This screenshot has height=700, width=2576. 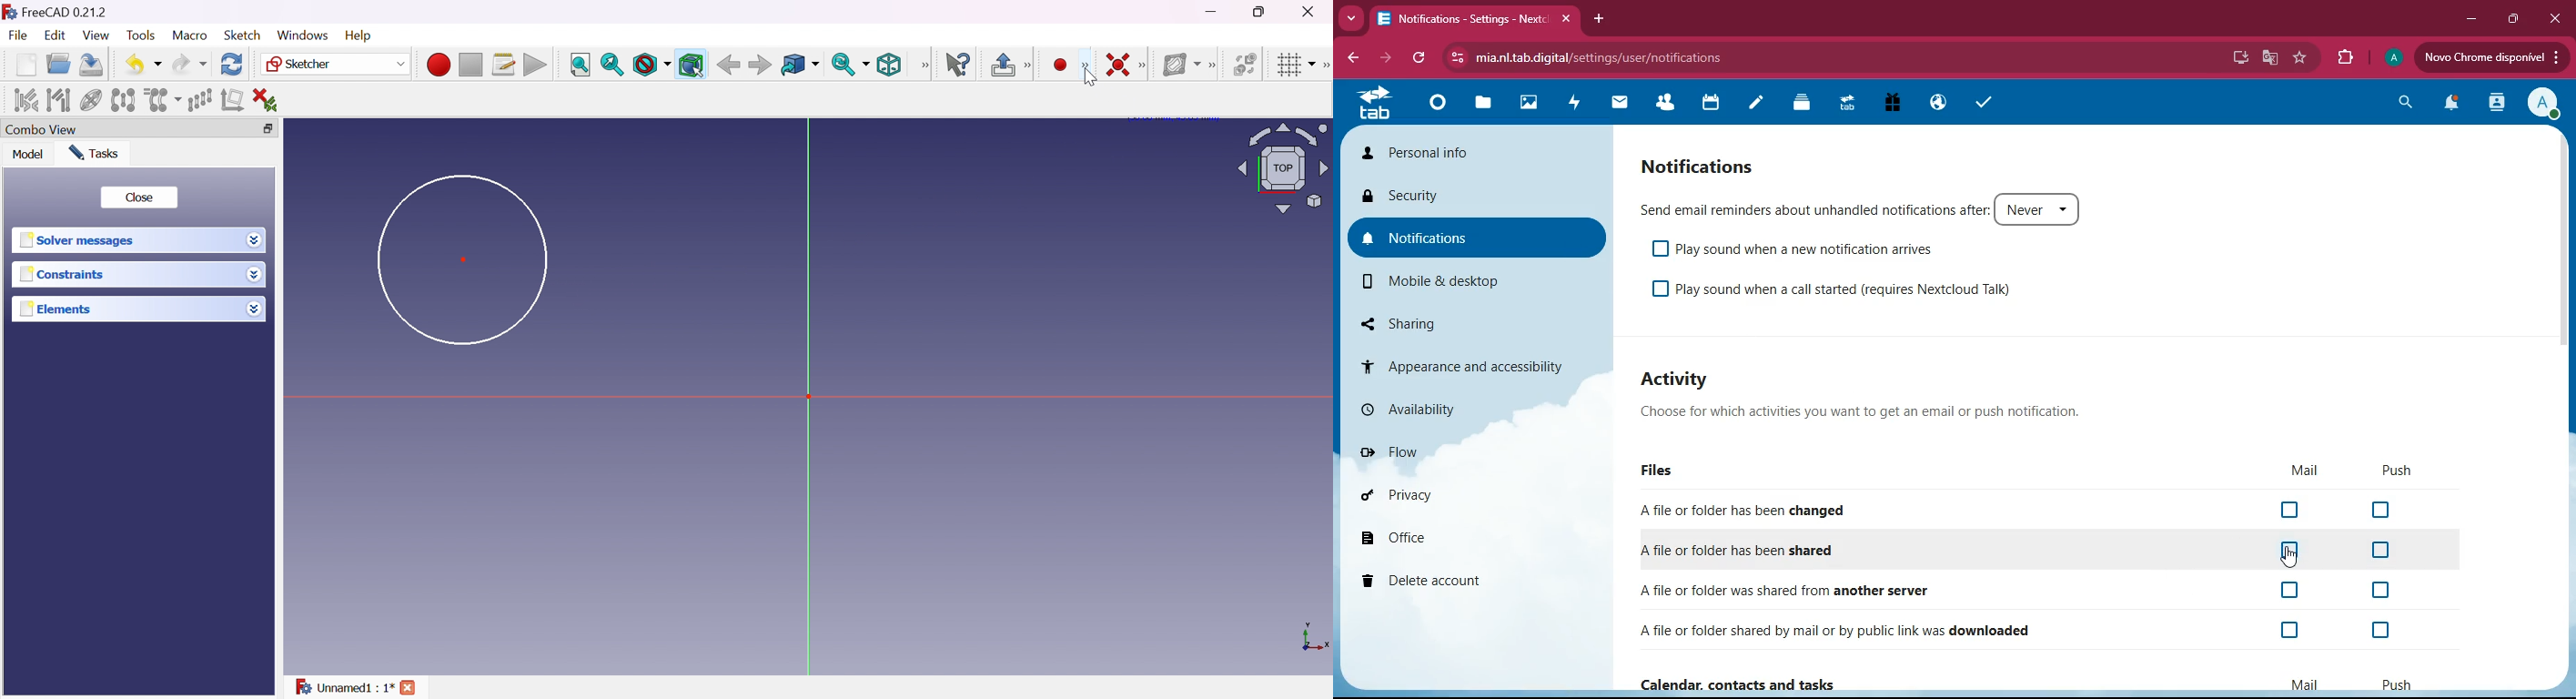 I want to click on Sketch, so click(x=242, y=35).